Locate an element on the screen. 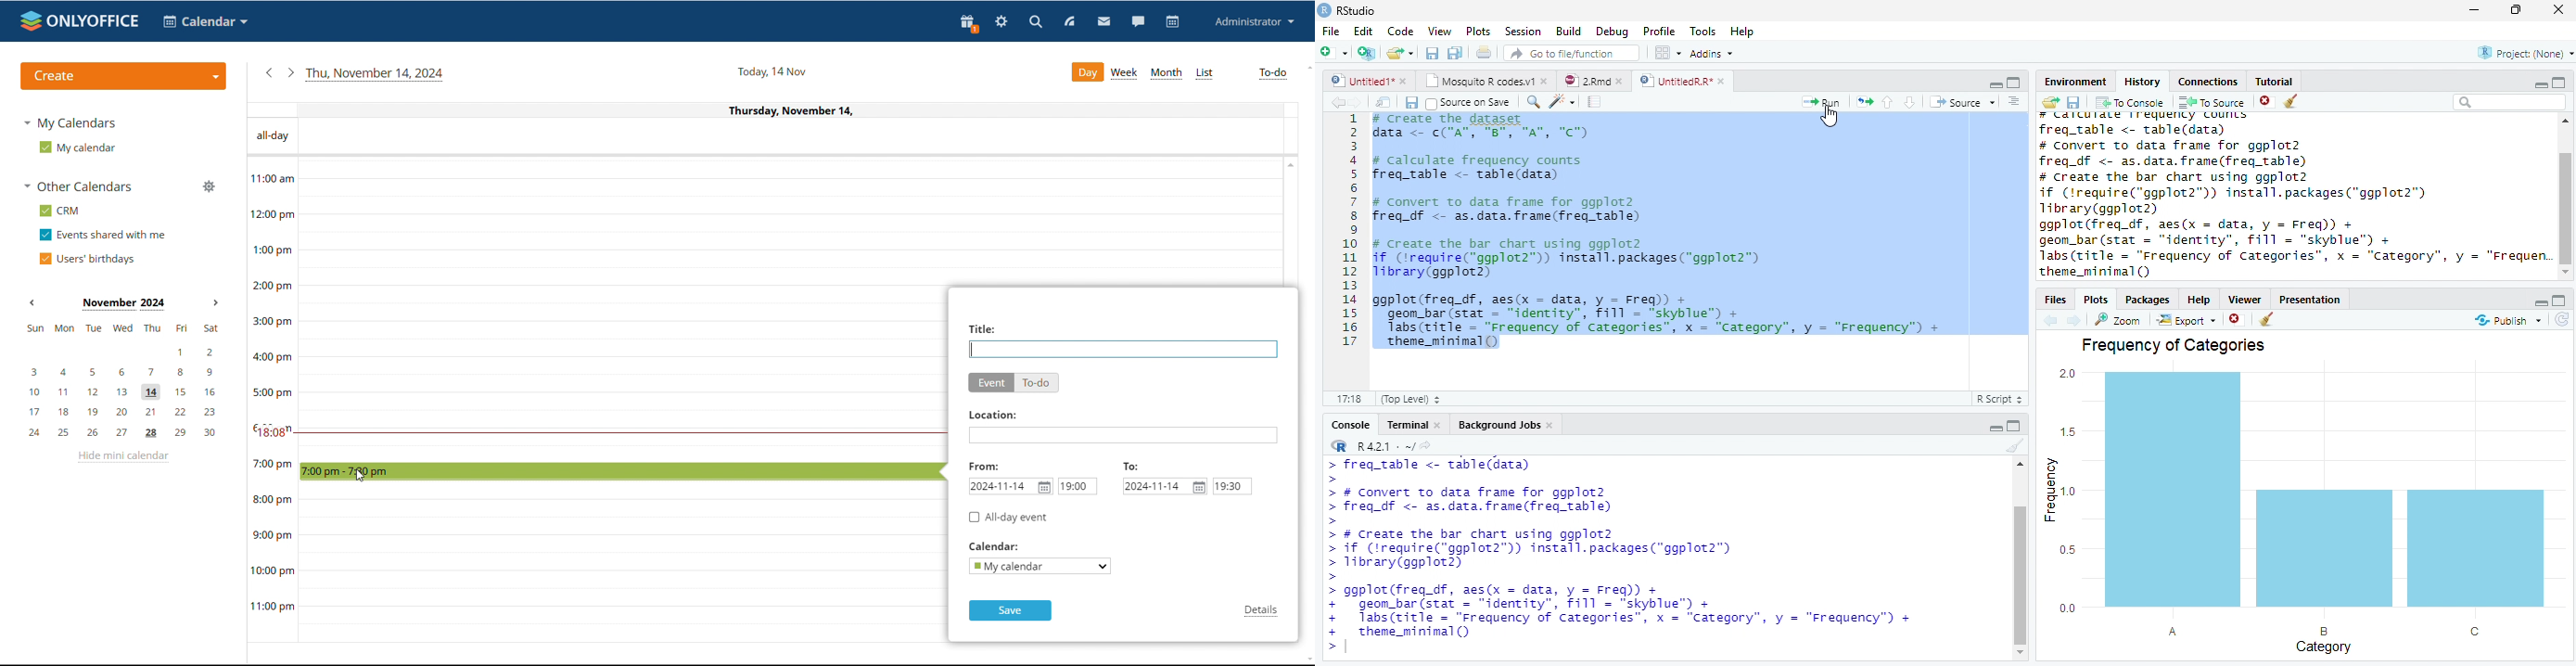 The height and width of the screenshot is (672, 2576). Minimize is located at coordinates (1996, 428).